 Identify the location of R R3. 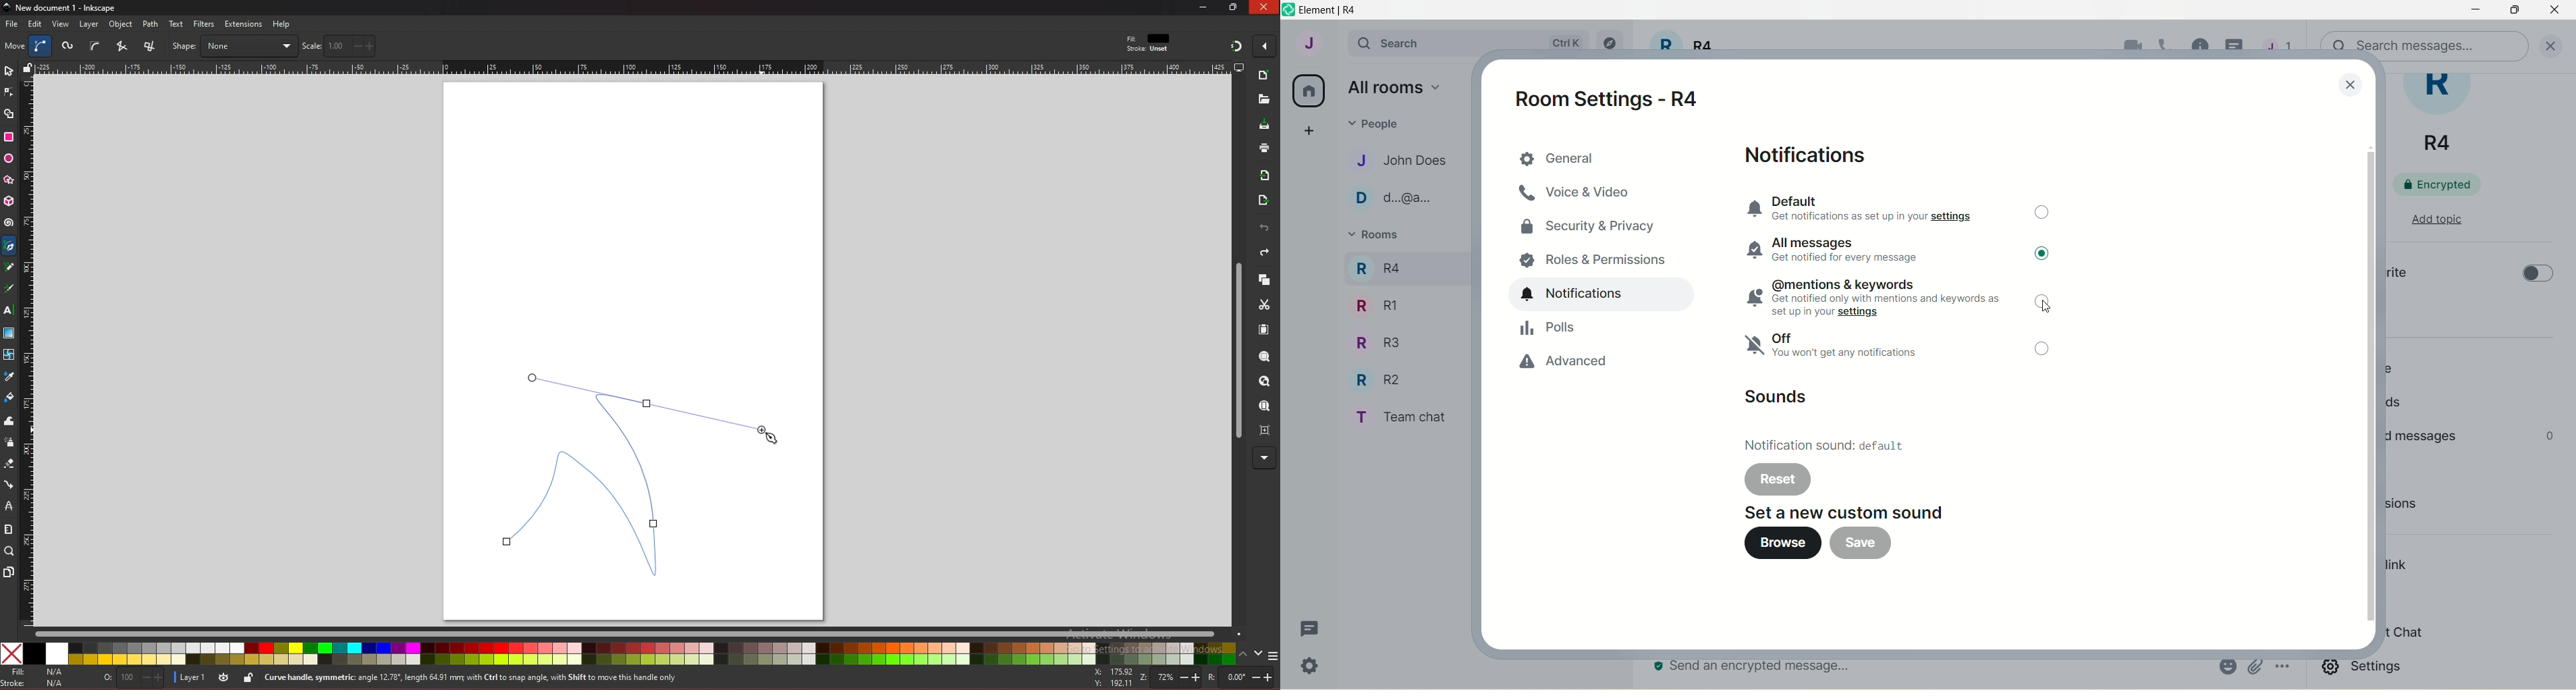
(1374, 341).